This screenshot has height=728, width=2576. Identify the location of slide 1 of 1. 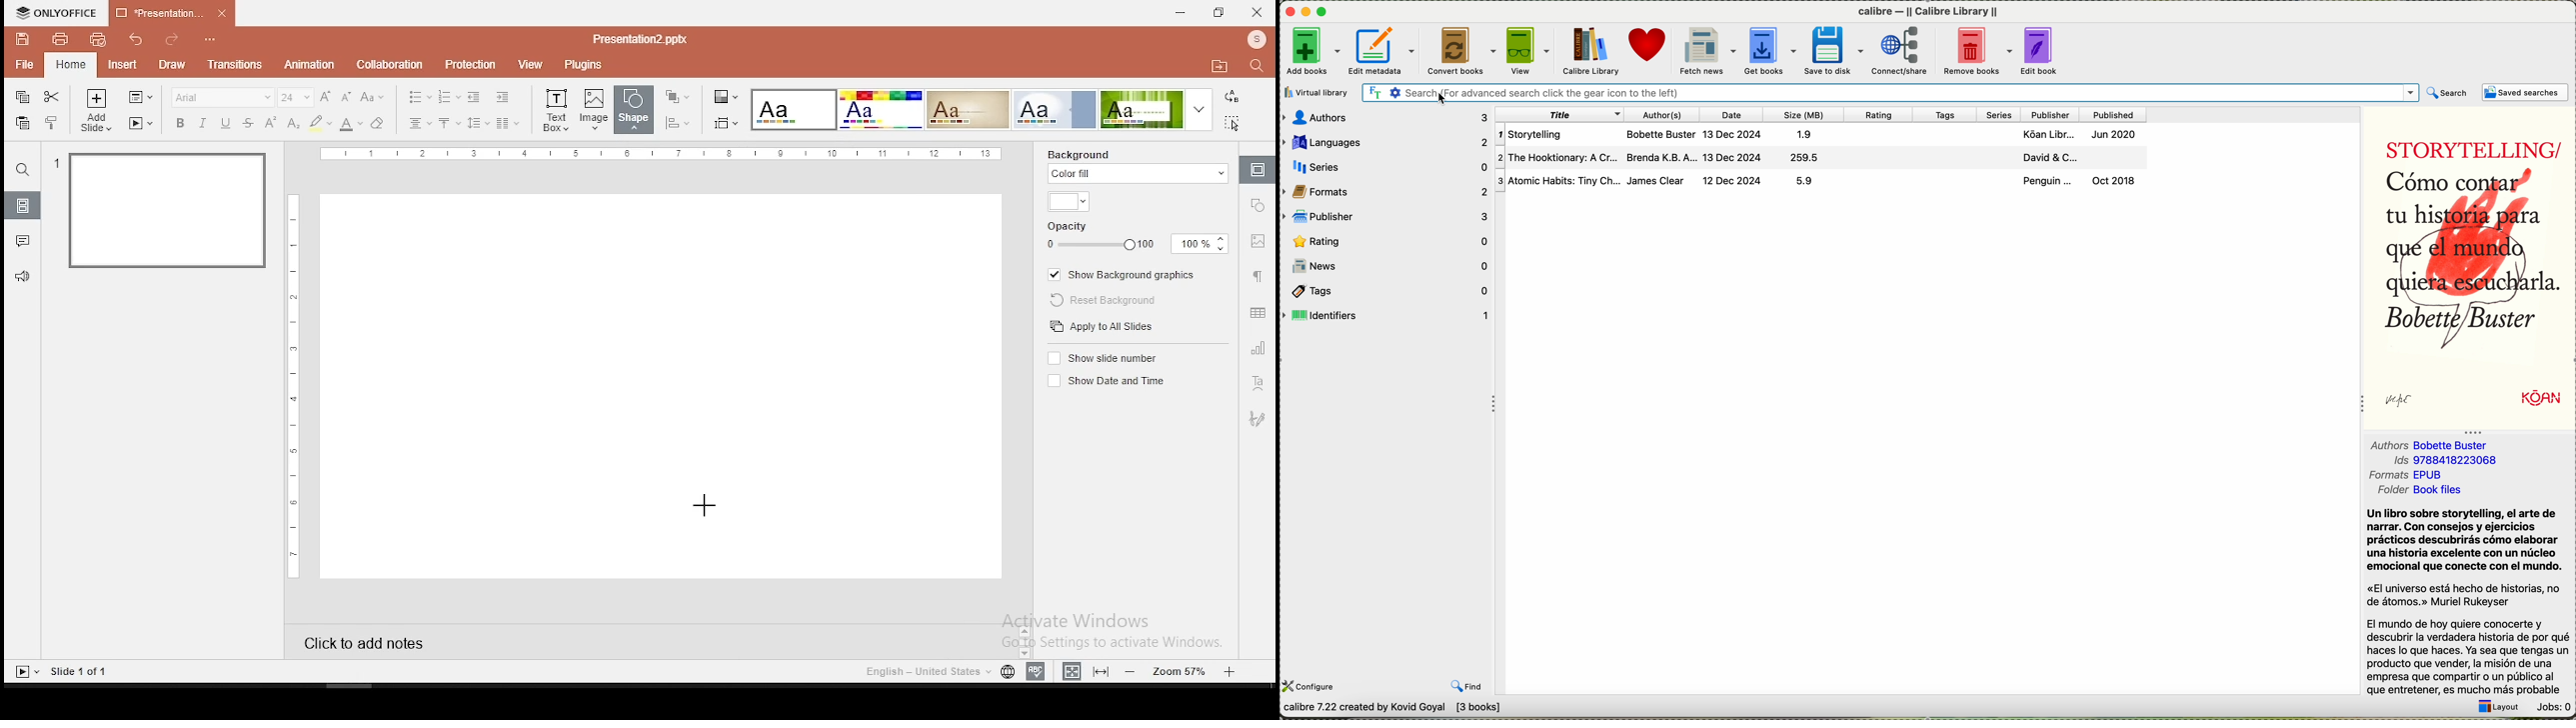
(81, 671).